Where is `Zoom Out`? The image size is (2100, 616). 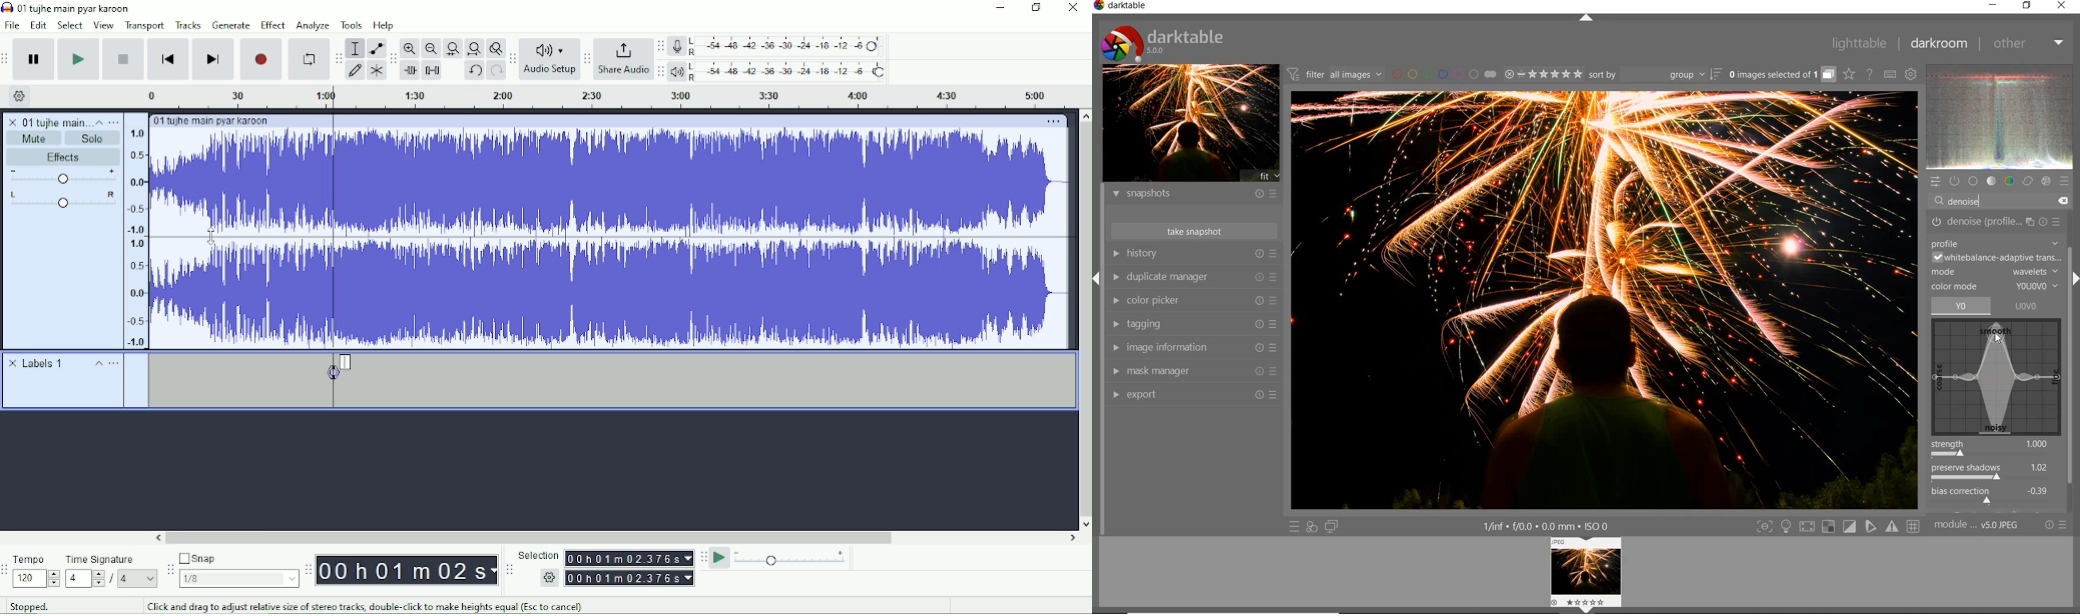 Zoom Out is located at coordinates (430, 48).